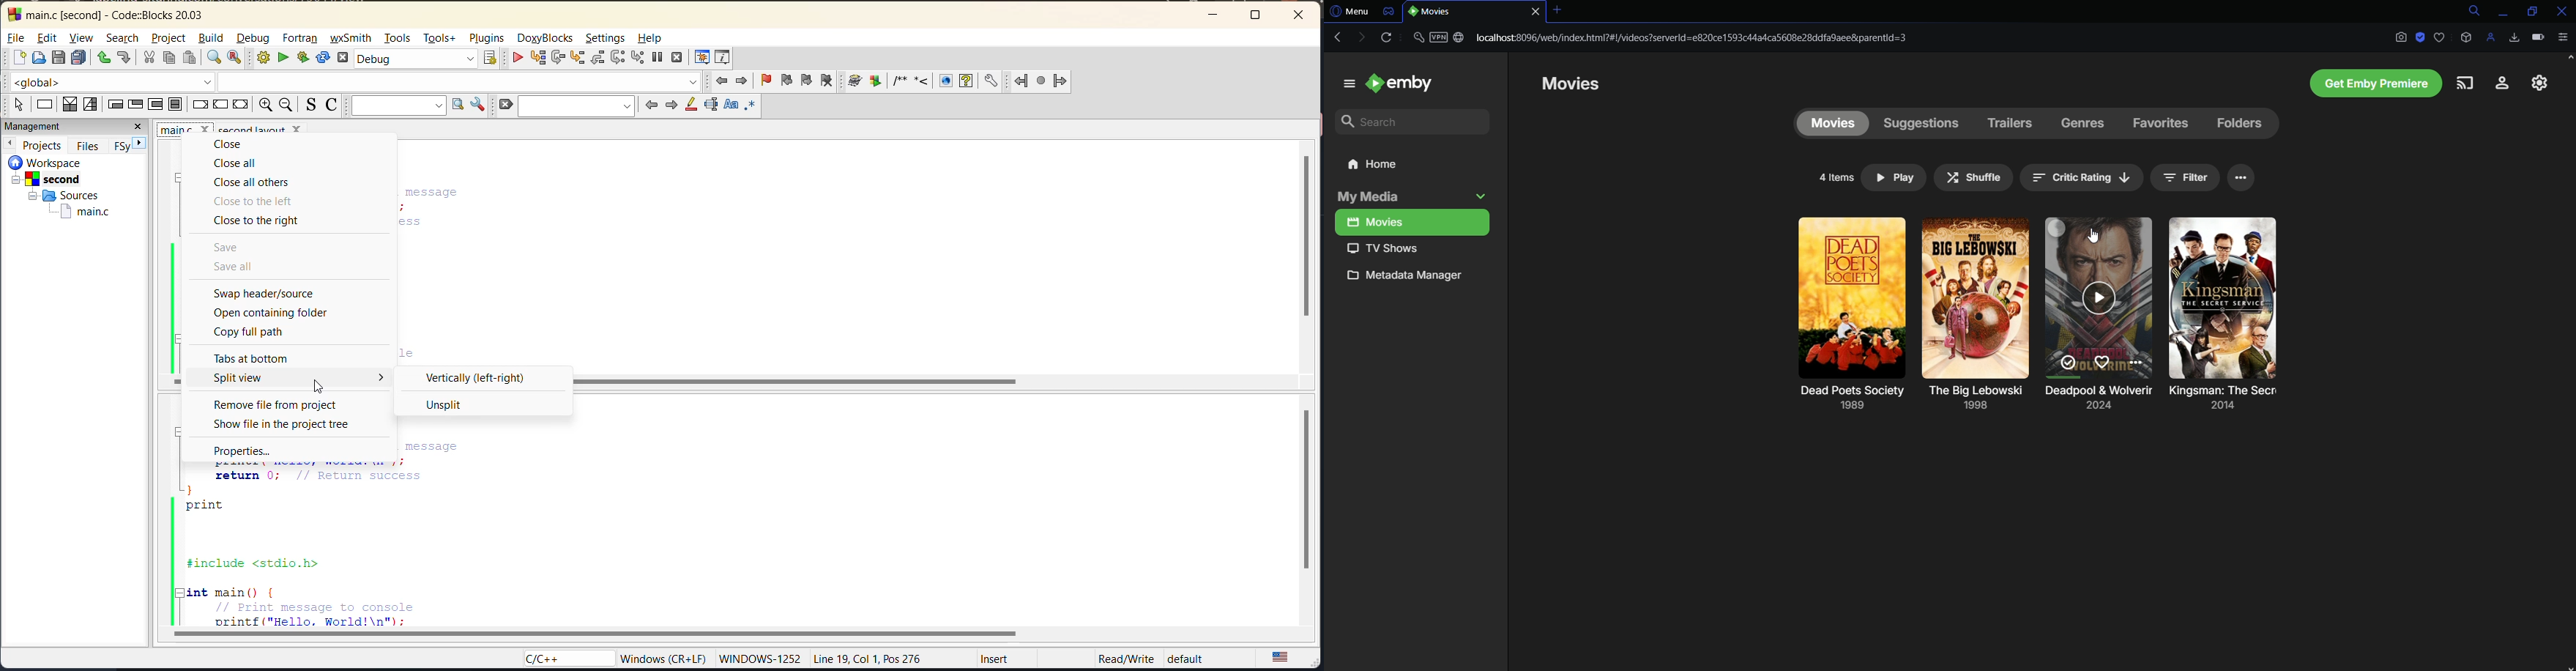  I want to click on remove file from project, so click(283, 405).